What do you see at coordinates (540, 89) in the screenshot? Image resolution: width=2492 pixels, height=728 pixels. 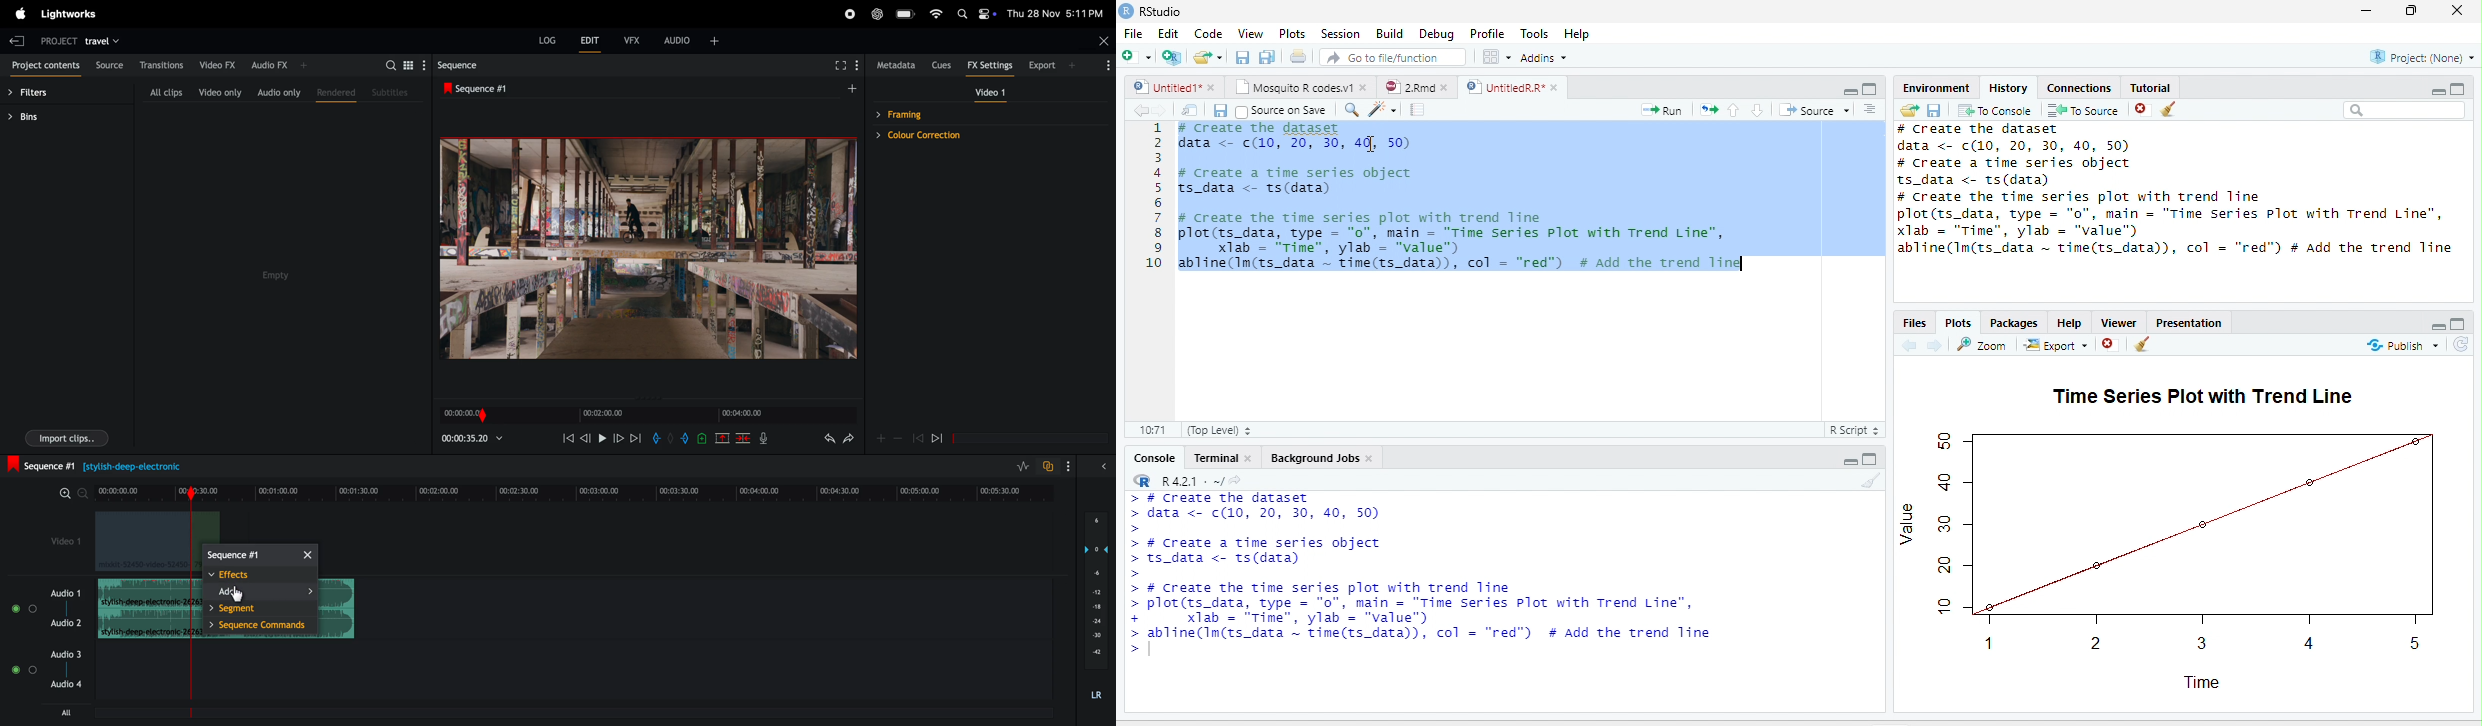 I see `sequence 1` at bounding box center [540, 89].